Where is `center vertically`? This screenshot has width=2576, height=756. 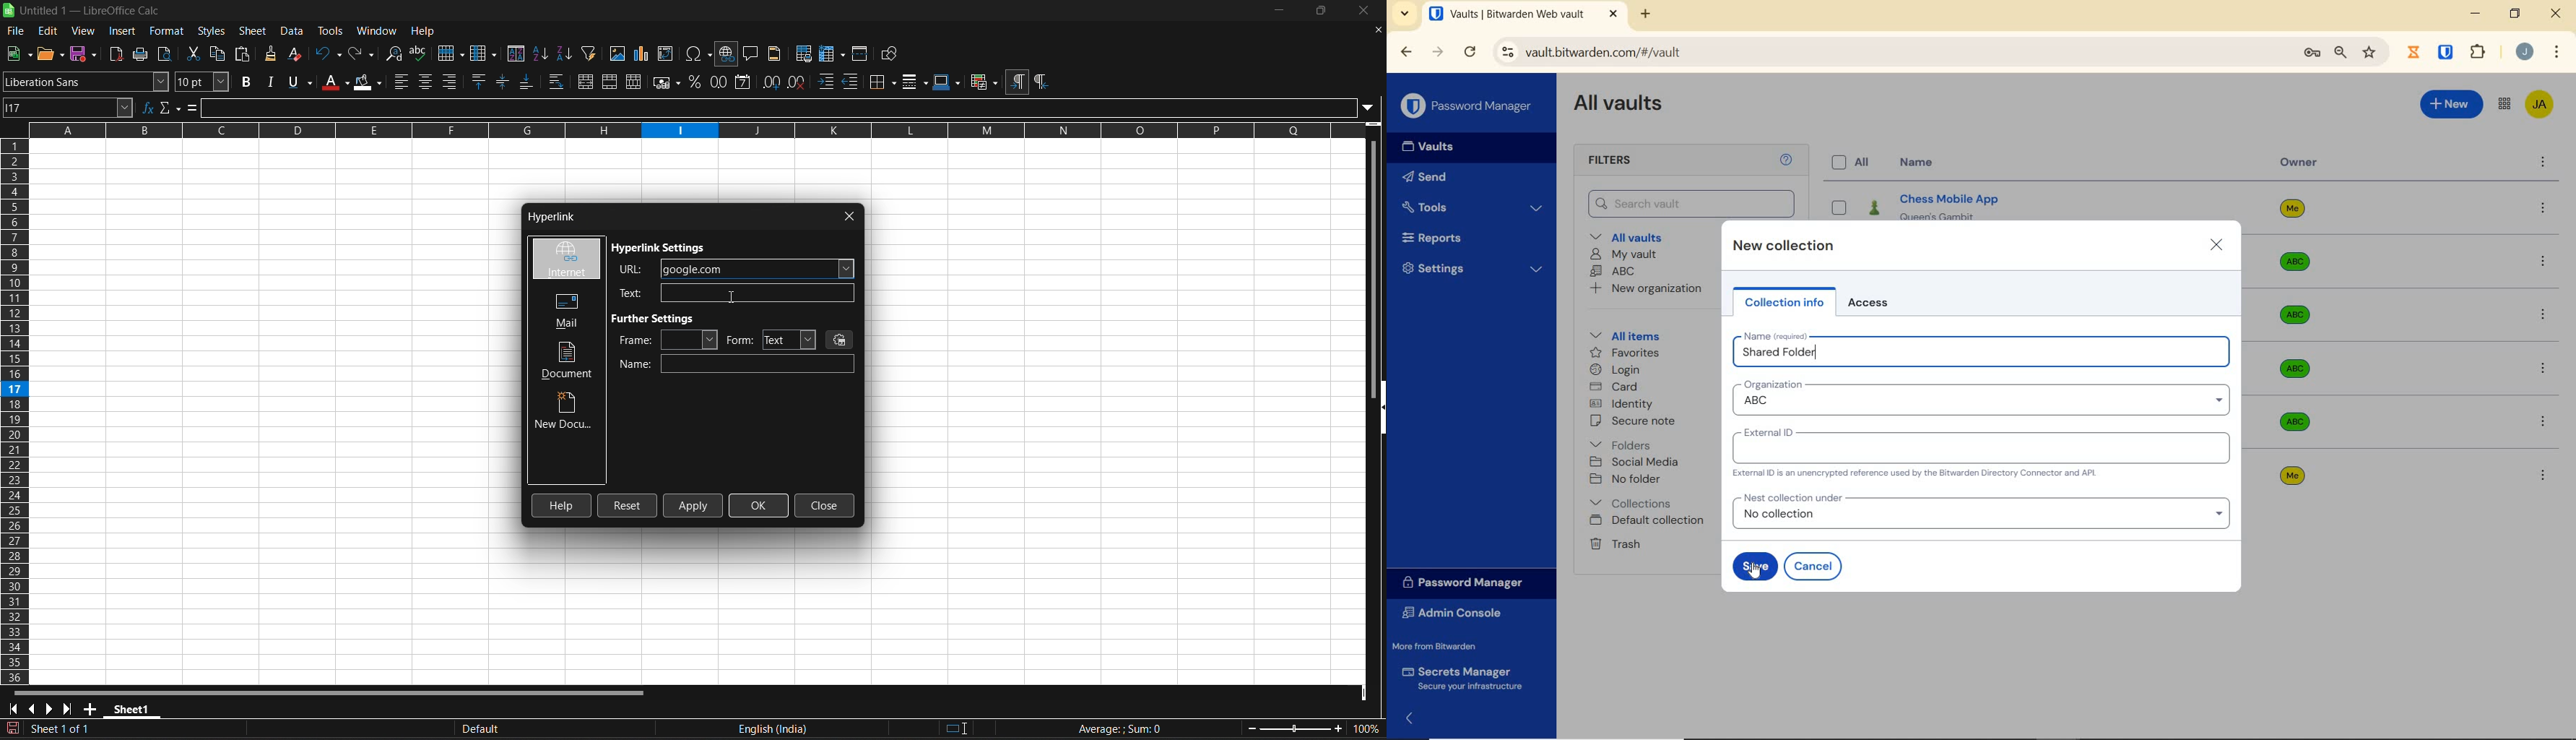 center vertically is located at coordinates (504, 81).